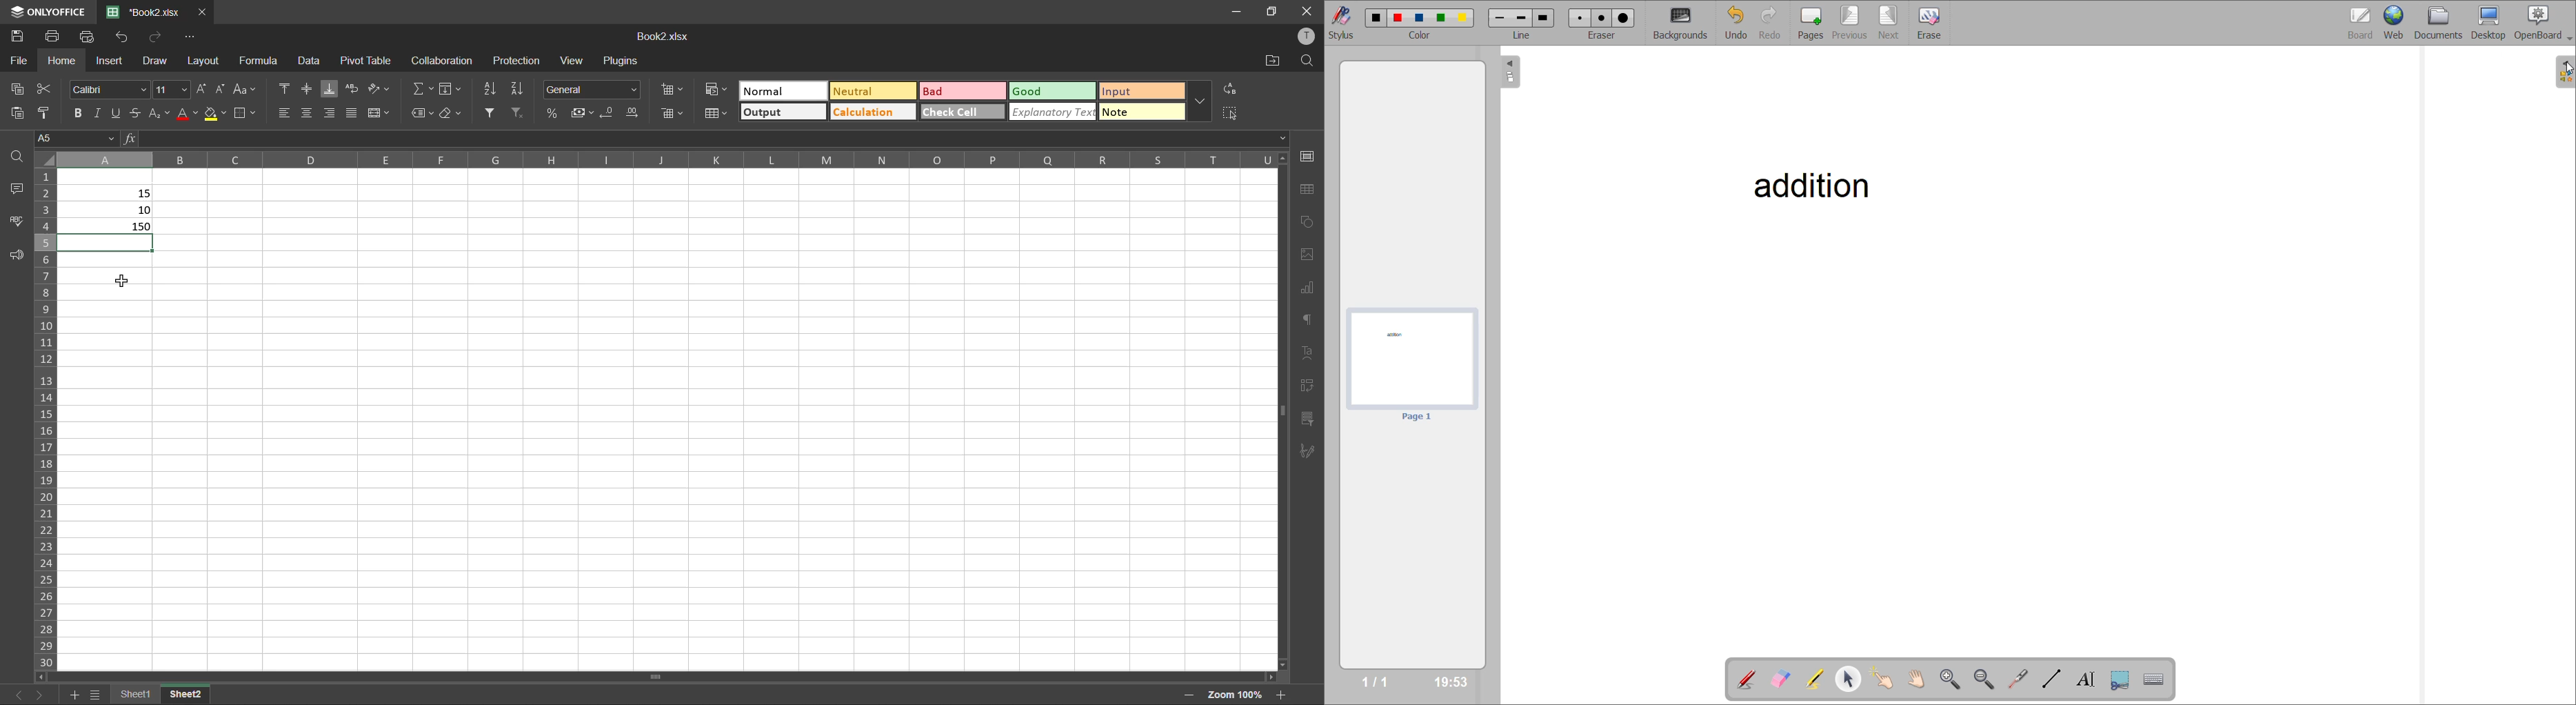 The height and width of the screenshot is (728, 2576). What do you see at coordinates (308, 60) in the screenshot?
I see `data` at bounding box center [308, 60].